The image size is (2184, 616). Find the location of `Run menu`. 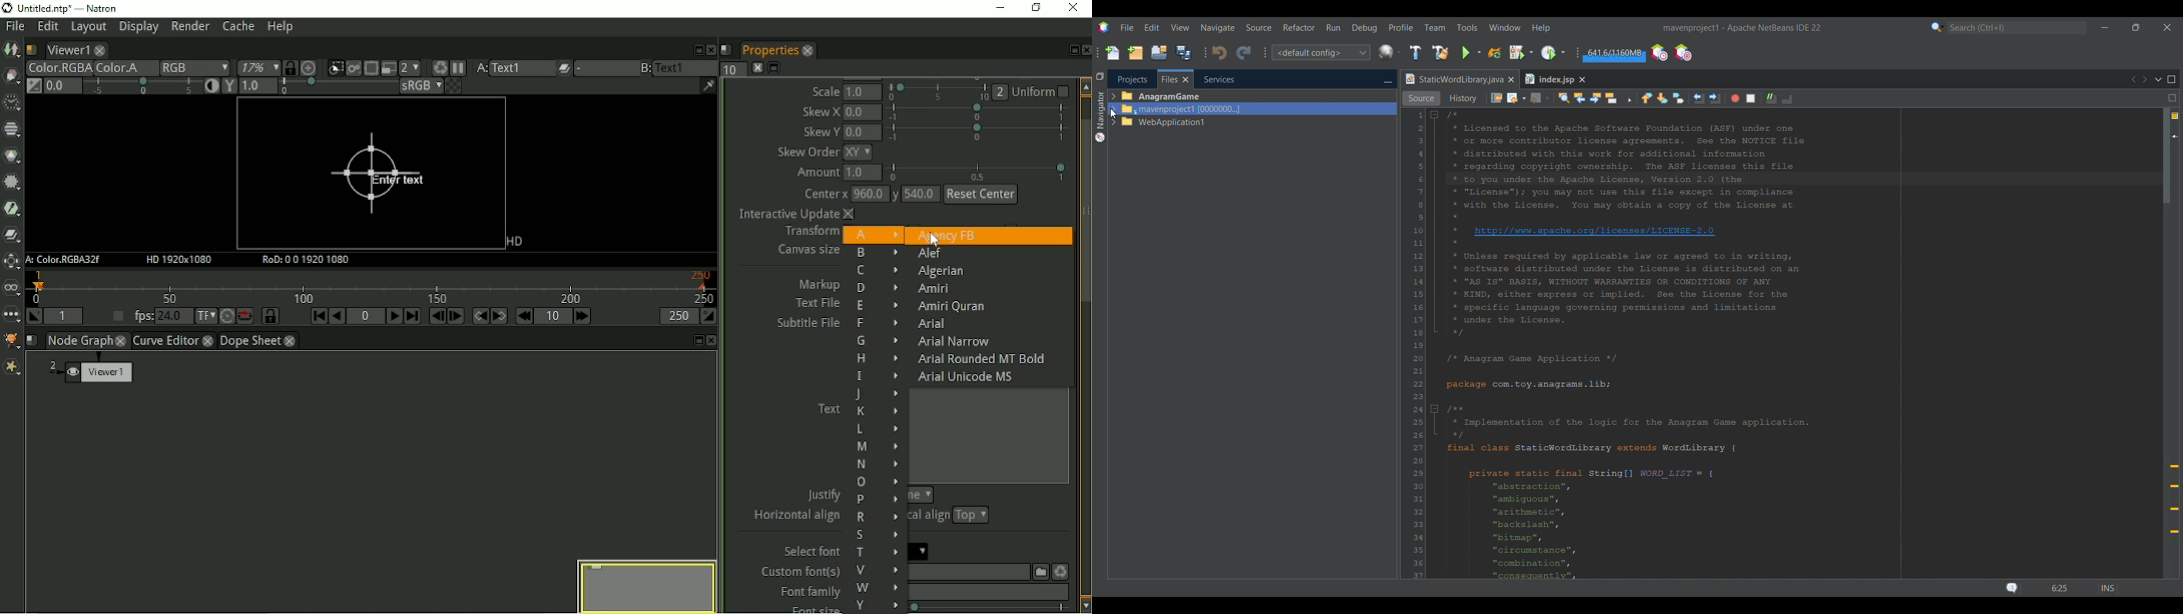

Run menu is located at coordinates (1333, 27).